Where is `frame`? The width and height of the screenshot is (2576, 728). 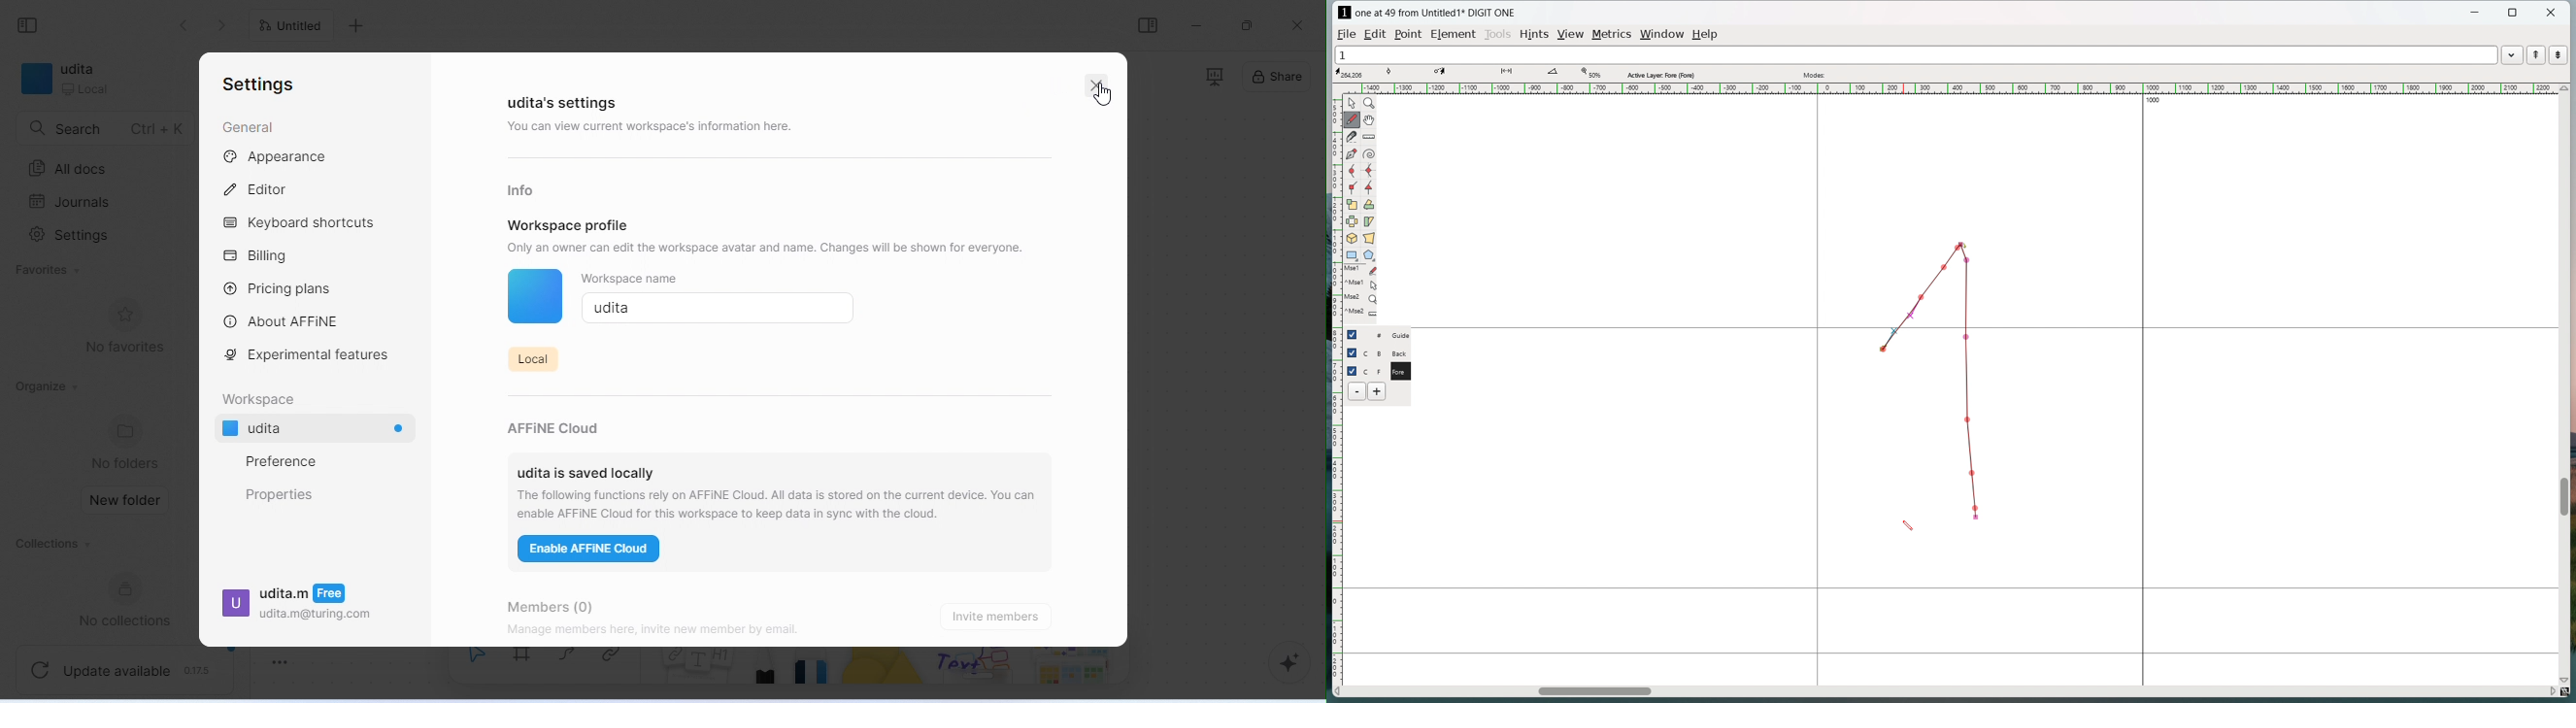
frame is located at coordinates (526, 665).